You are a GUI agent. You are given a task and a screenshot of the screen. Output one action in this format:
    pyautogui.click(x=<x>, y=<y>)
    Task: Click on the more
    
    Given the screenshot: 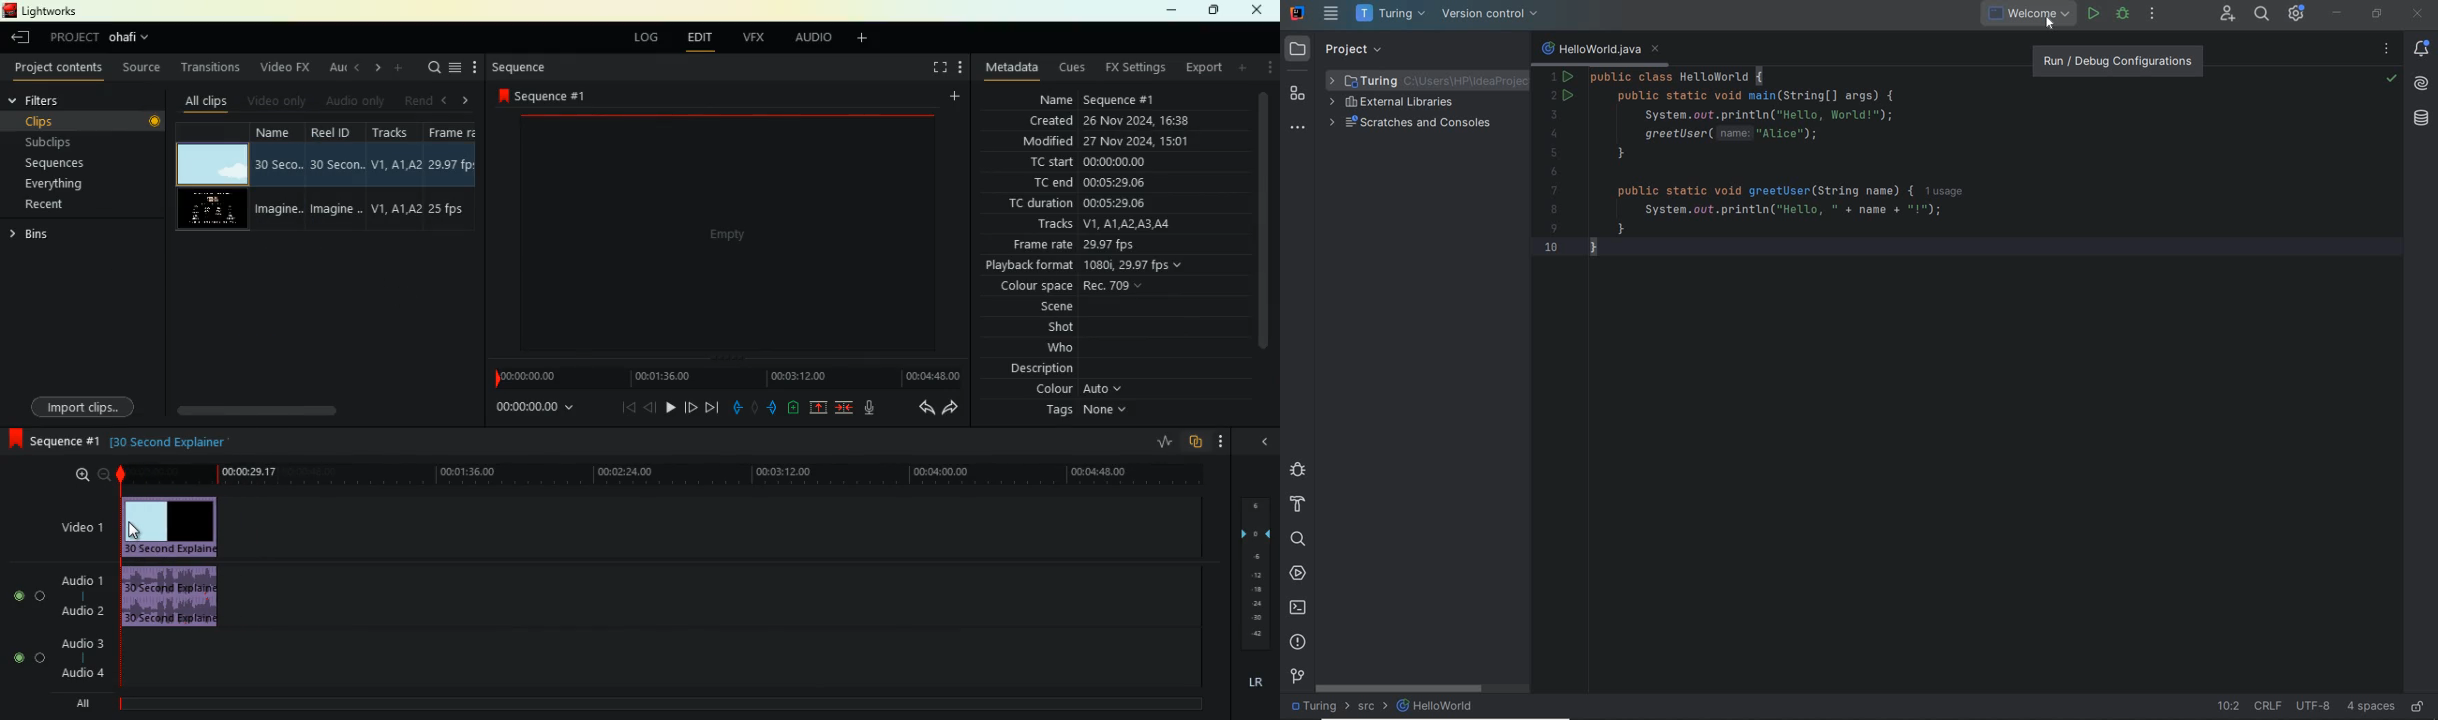 What is the action you would take?
    pyautogui.click(x=962, y=65)
    